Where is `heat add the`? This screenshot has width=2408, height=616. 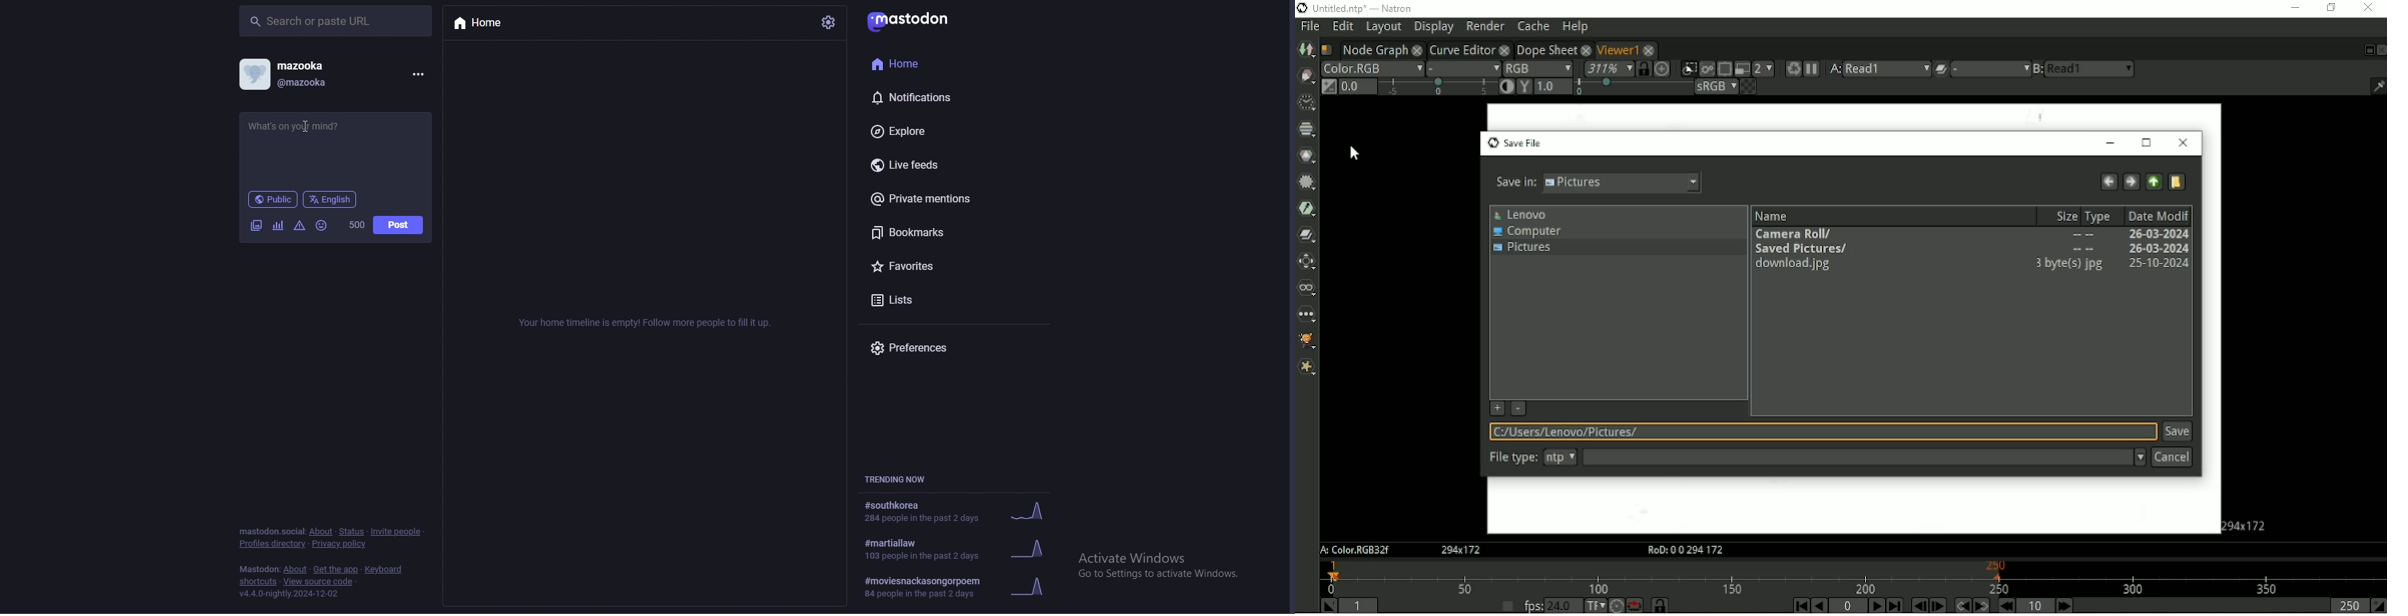
heat add the is located at coordinates (335, 569).